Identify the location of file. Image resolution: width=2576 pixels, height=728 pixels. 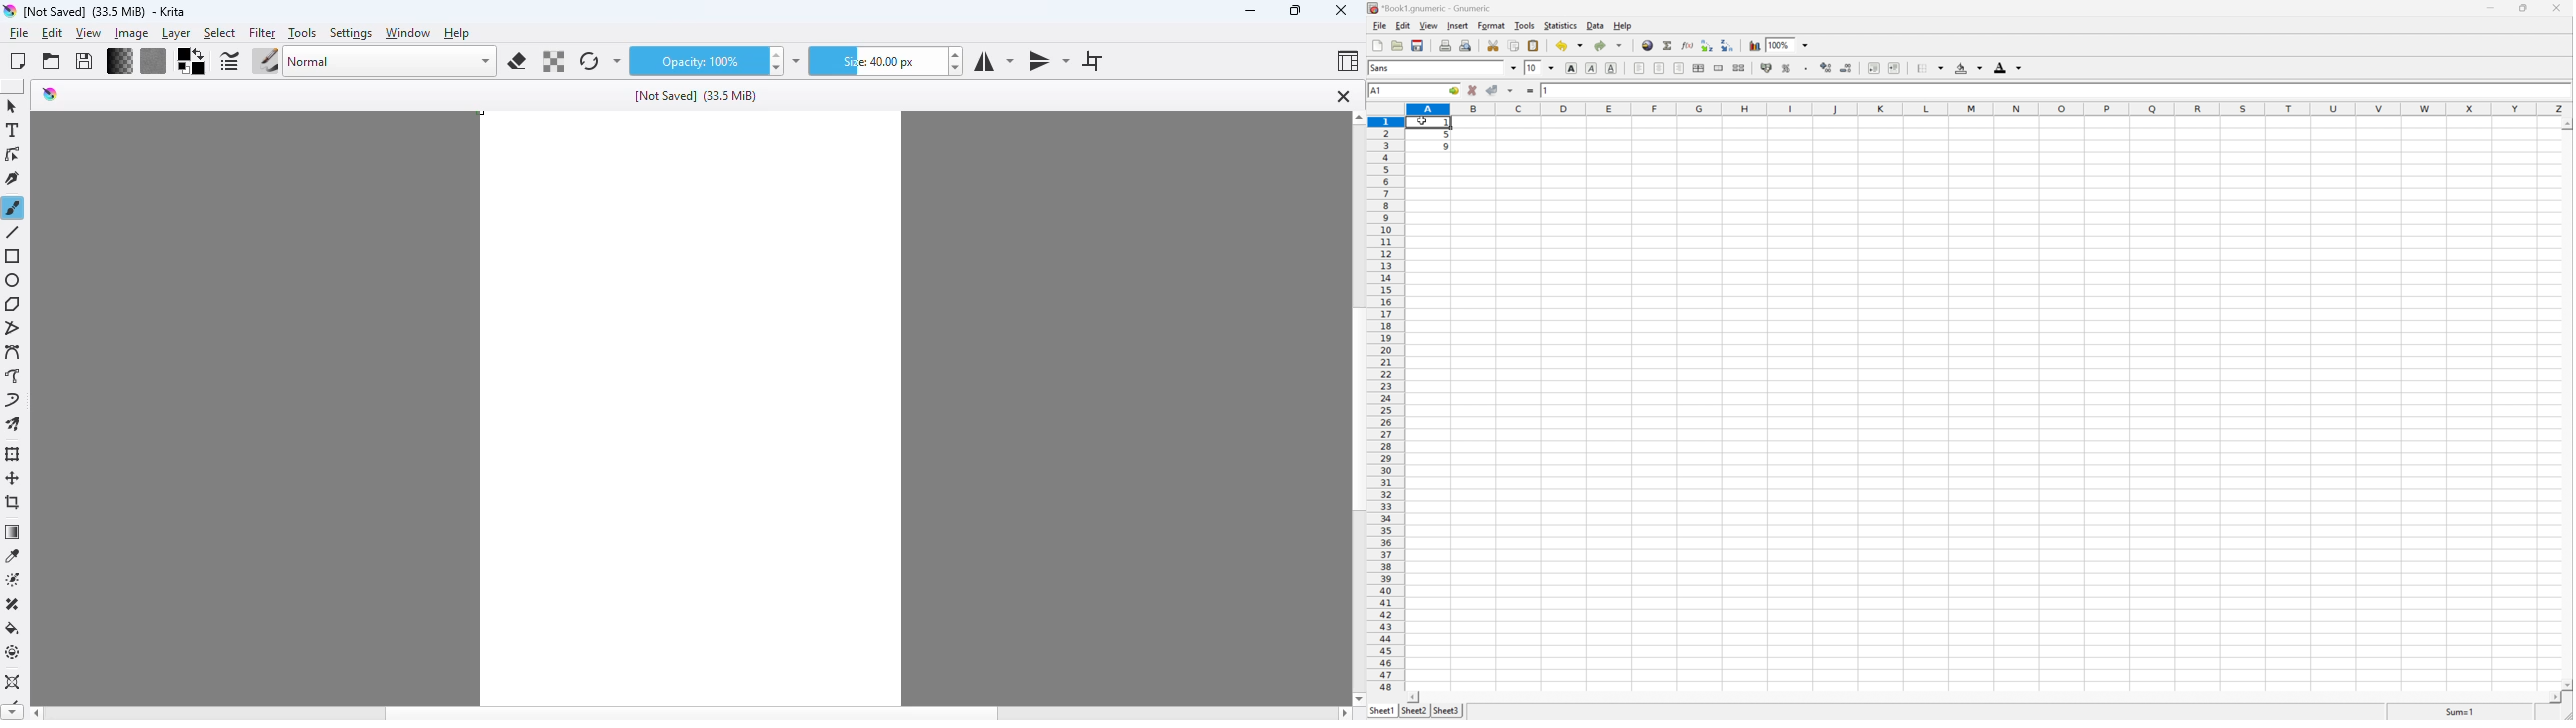
(19, 33).